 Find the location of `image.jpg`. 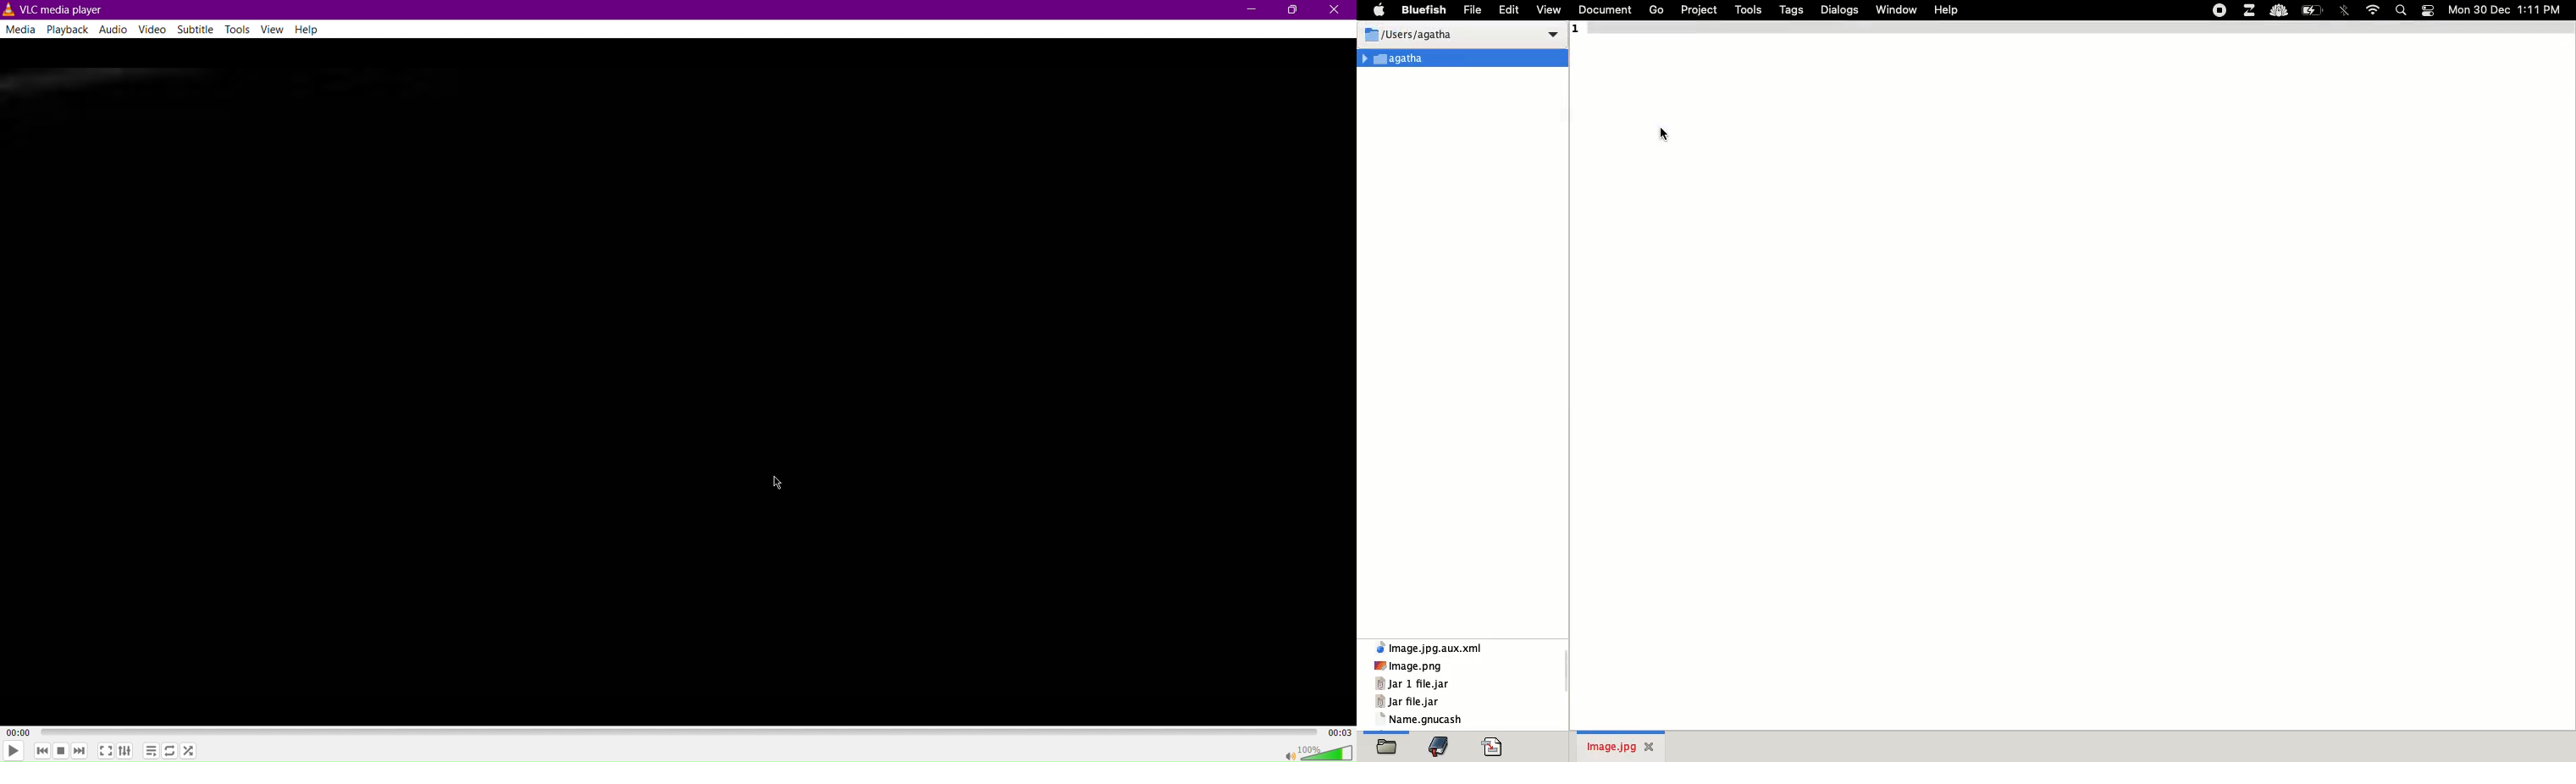

image.jpg is located at coordinates (1626, 748).